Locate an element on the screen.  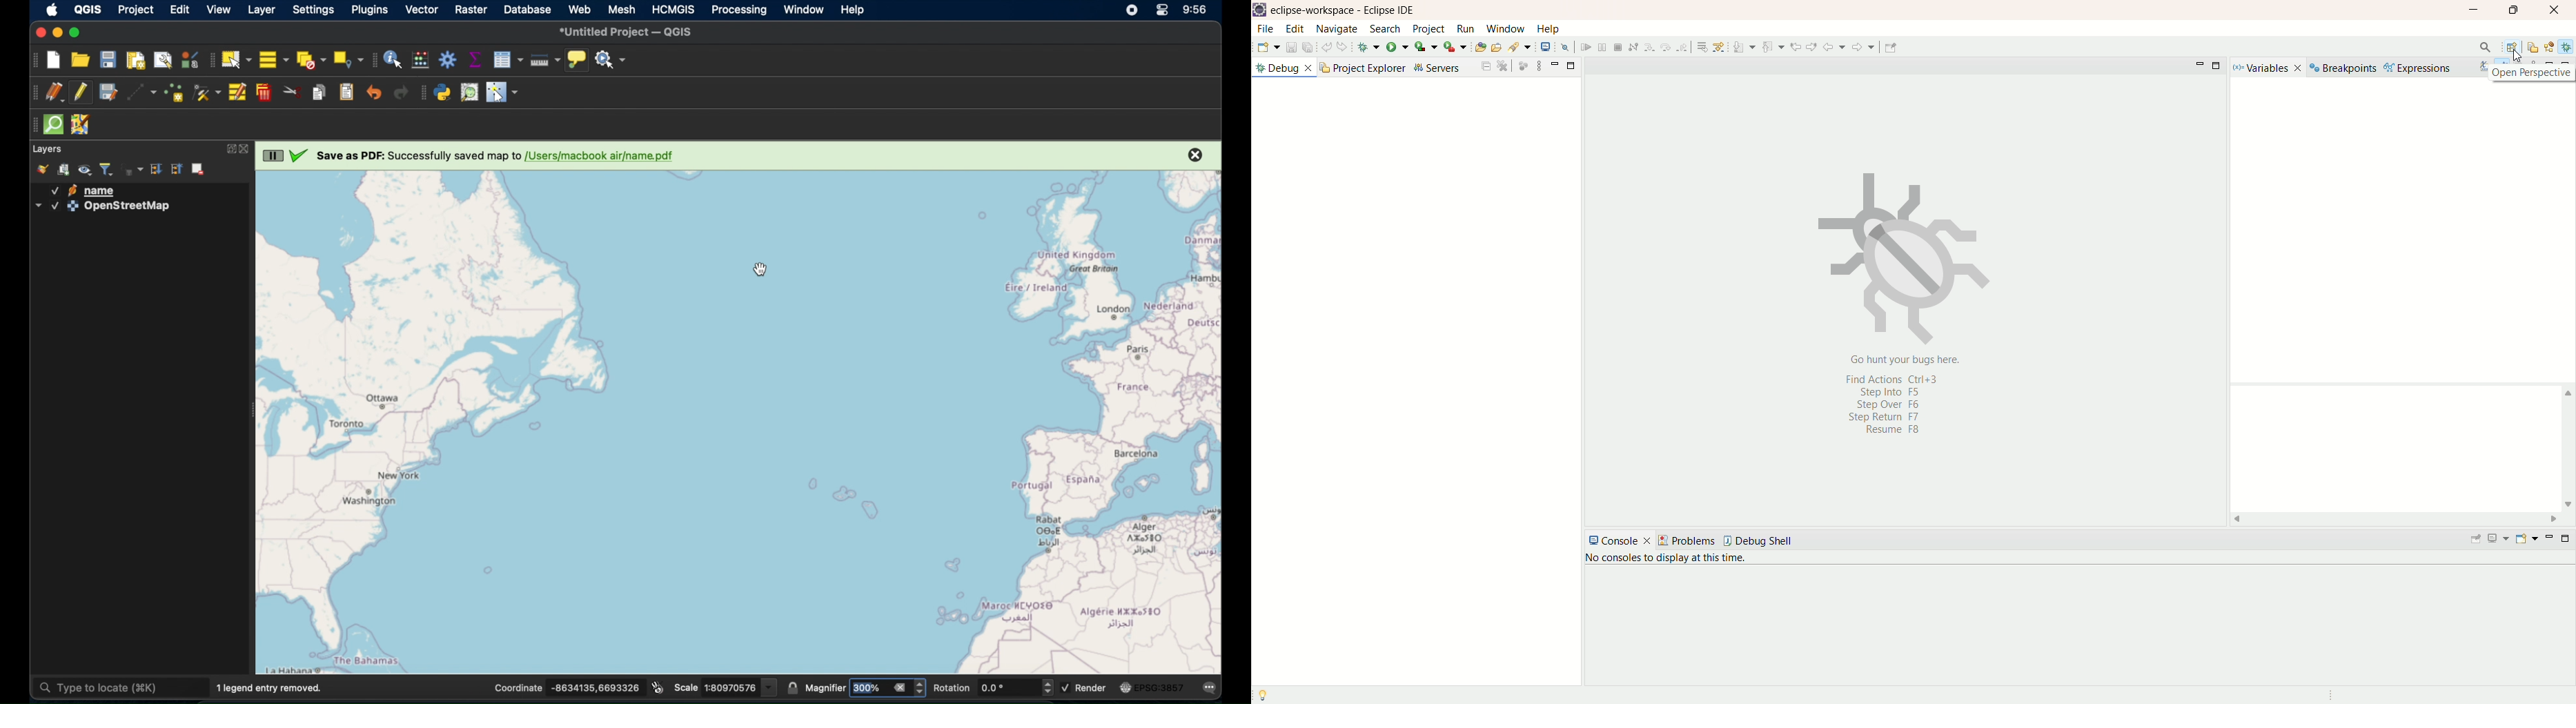
vector is located at coordinates (422, 10).